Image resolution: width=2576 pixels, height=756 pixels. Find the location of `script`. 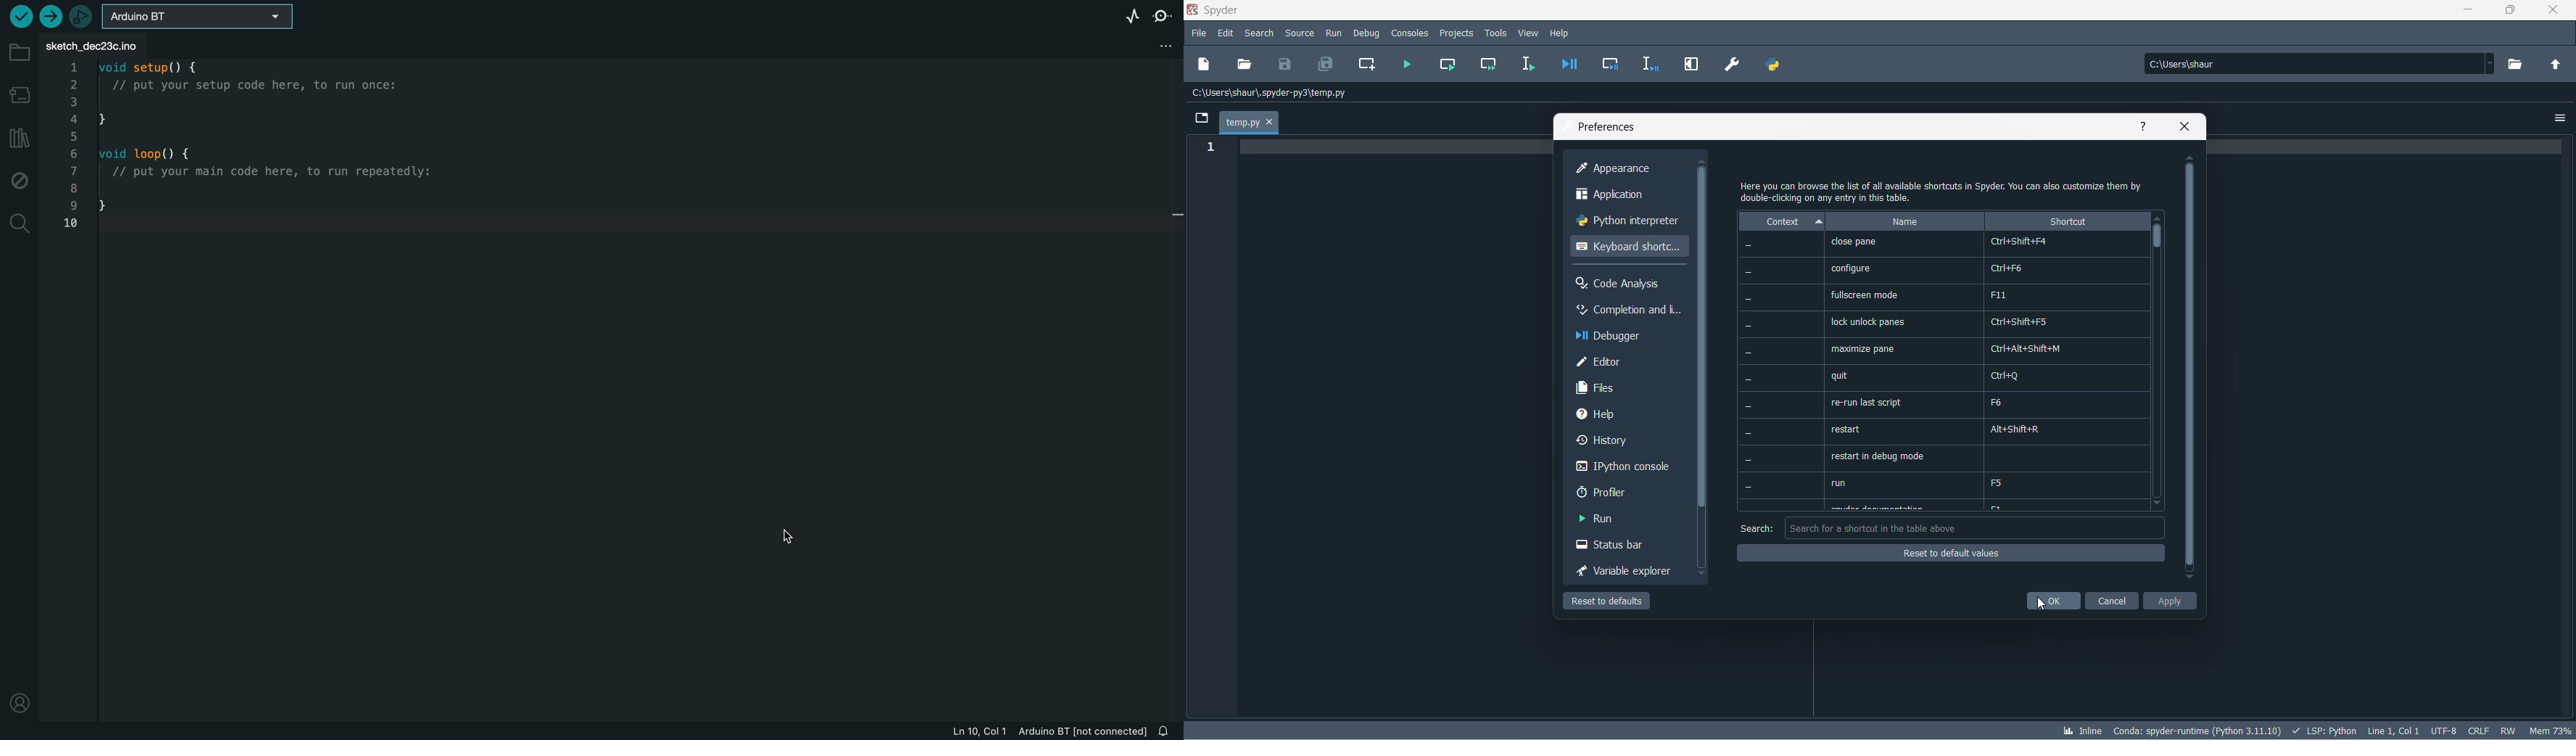

script is located at coordinates (2324, 730).